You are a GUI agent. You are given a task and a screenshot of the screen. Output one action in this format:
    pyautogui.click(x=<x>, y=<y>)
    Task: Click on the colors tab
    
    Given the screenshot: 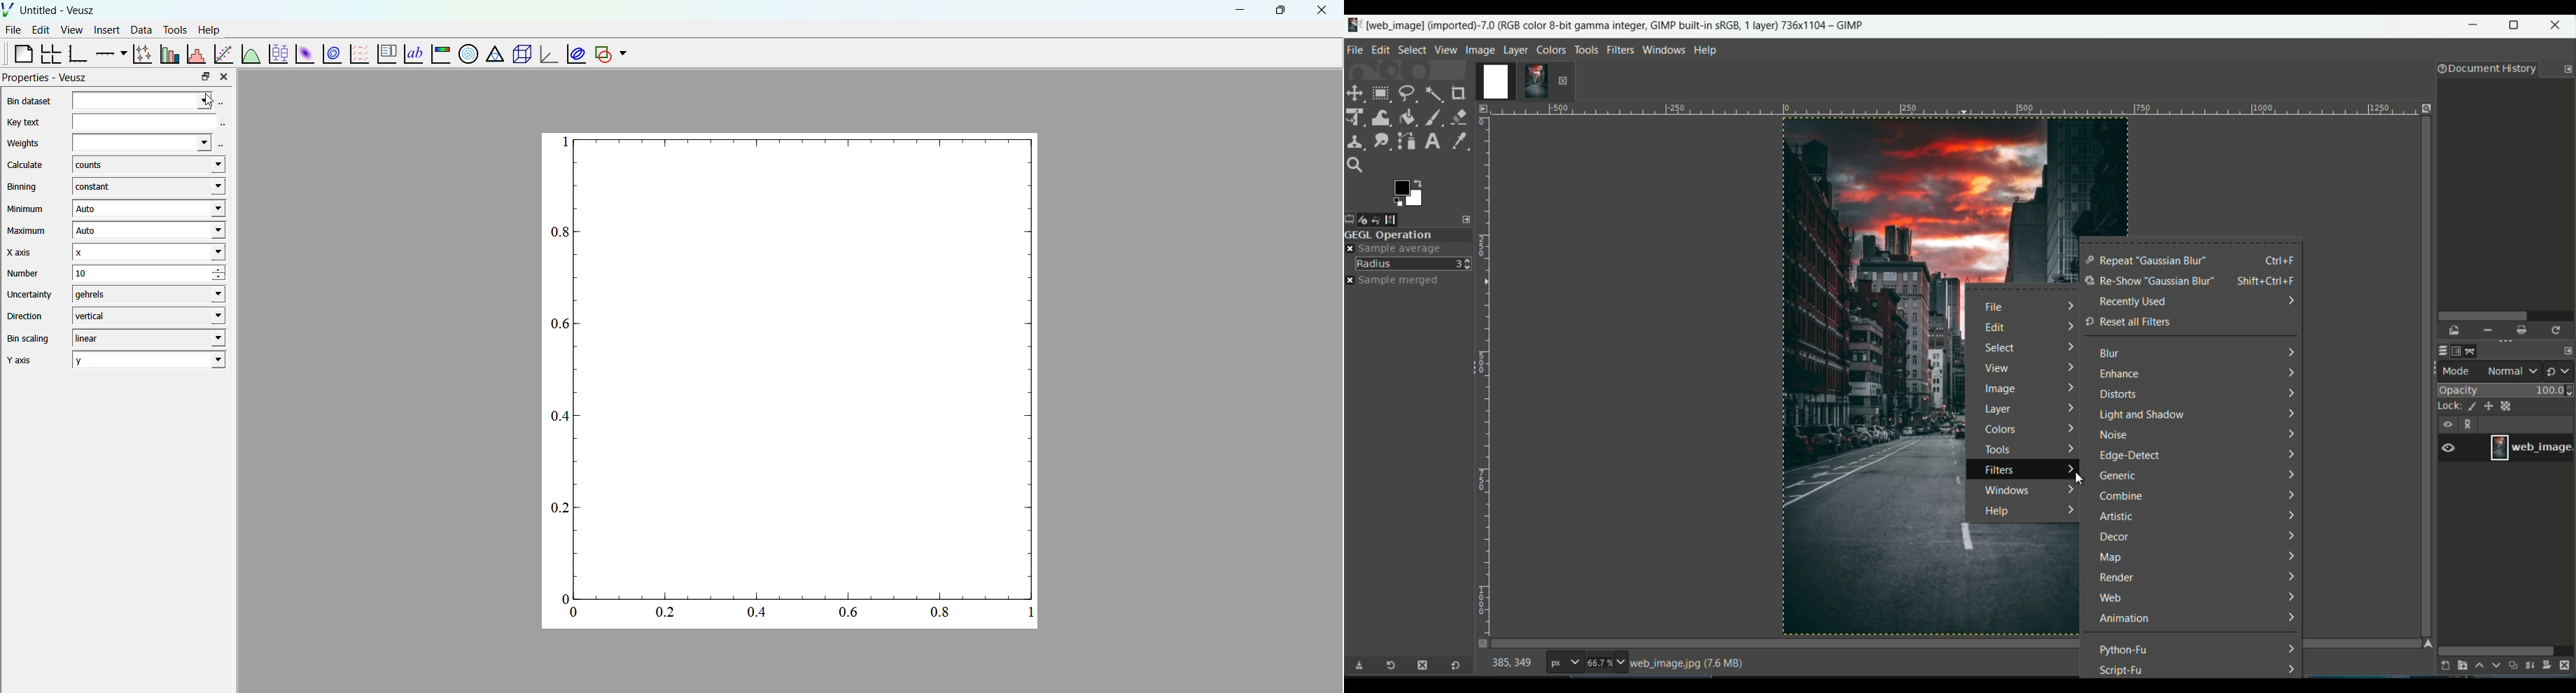 What is the action you would take?
    pyautogui.click(x=1552, y=49)
    